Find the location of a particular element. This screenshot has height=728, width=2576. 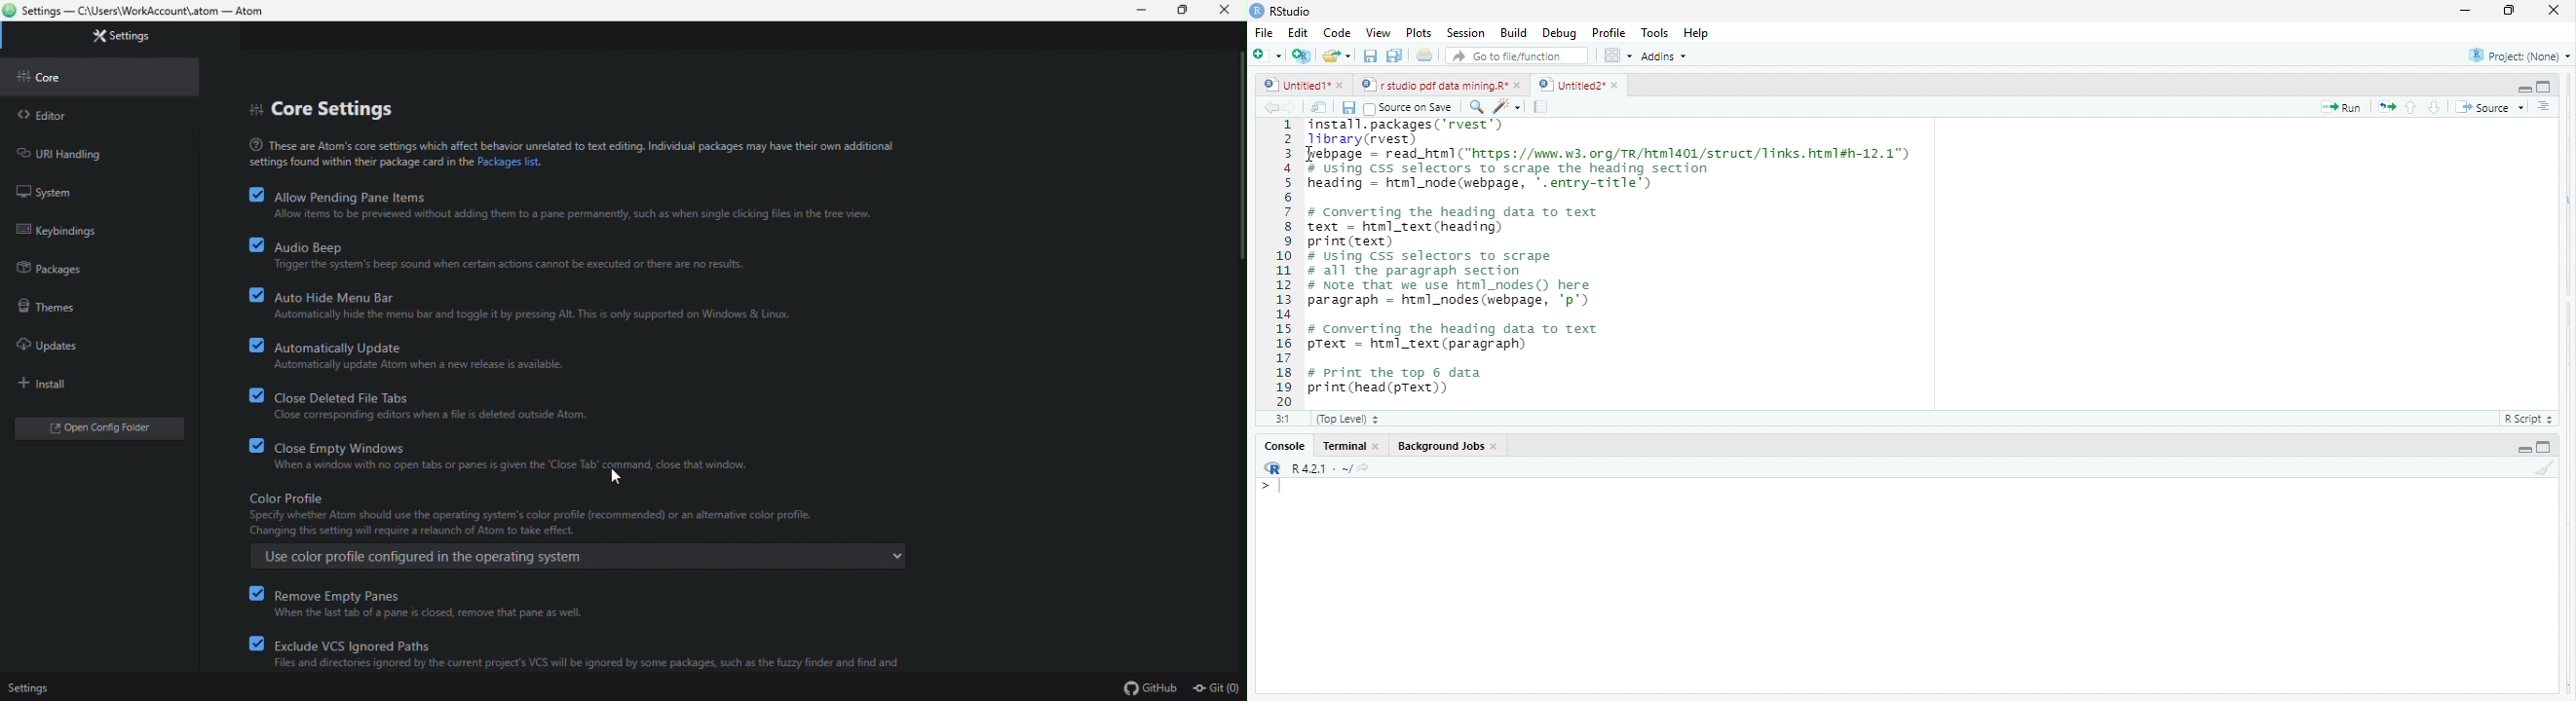

Plots is located at coordinates (1418, 33).